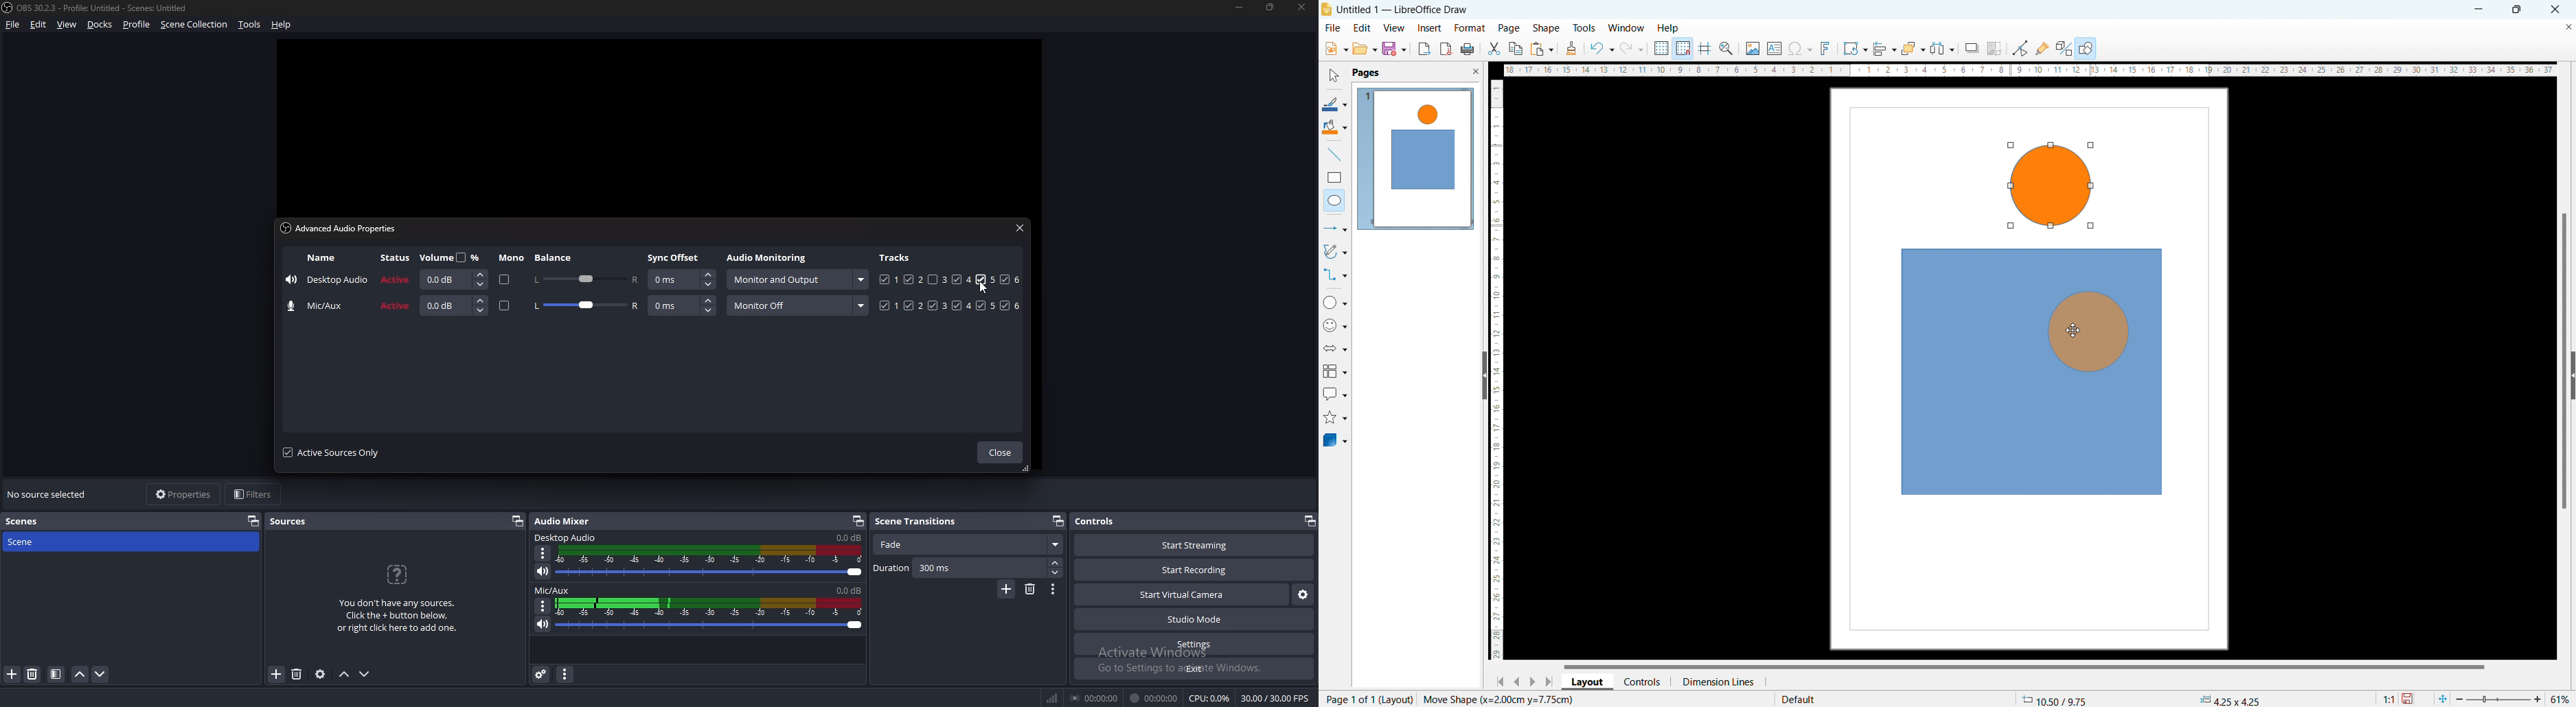 This screenshot has width=2576, height=728. Describe the element at coordinates (1239, 8) in the screenshot. I see `minimize` at that location.